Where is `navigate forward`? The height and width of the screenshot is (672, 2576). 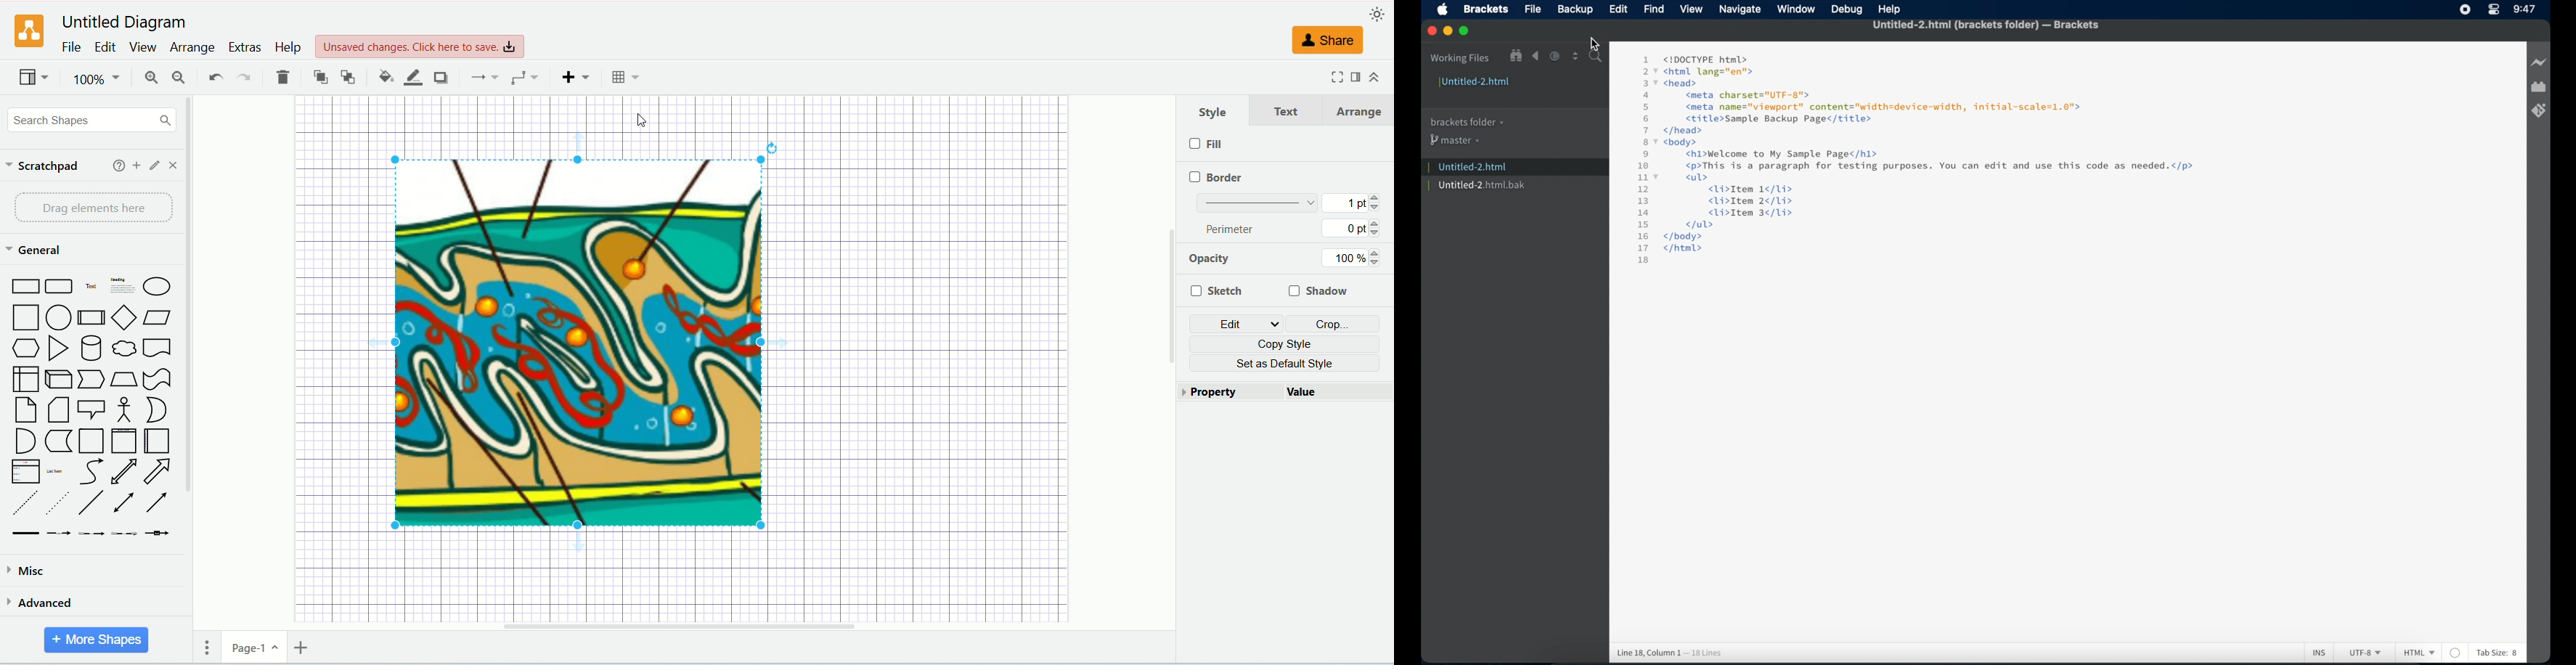
navigate forward is located at coordinates (1553, 56).